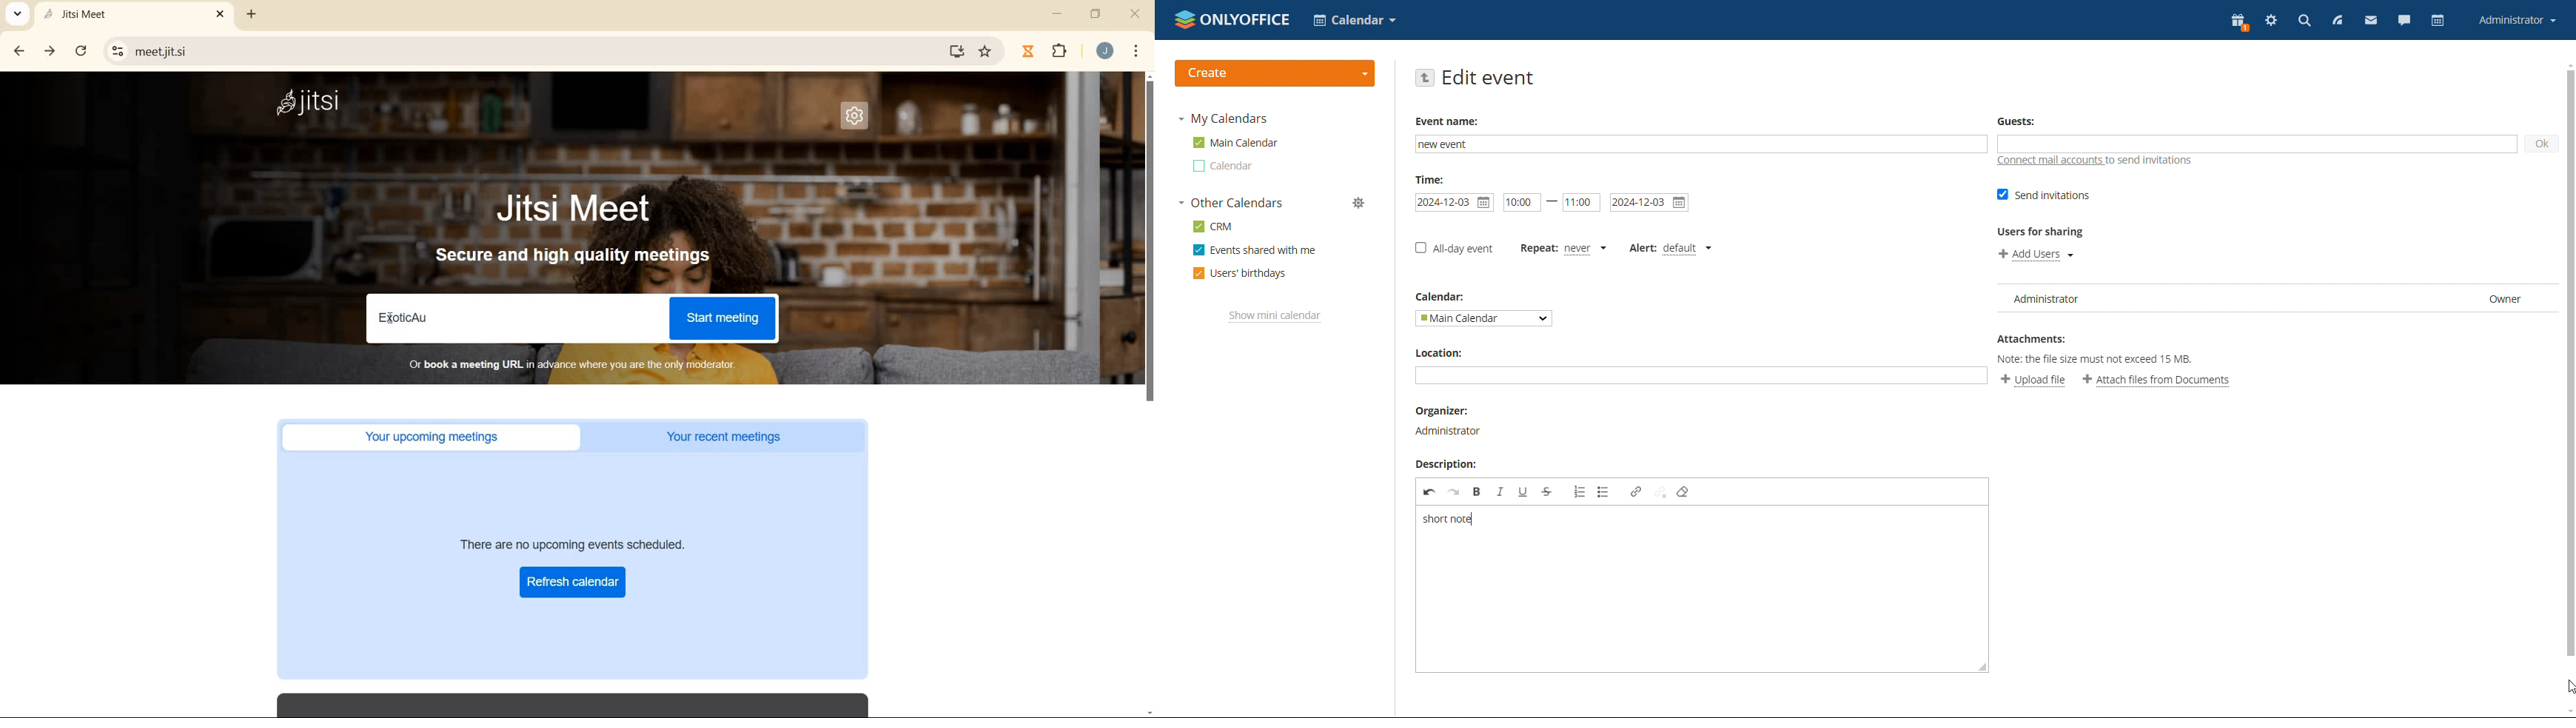 This screenshot has height=728, width=2576. What do you see at coordinates (2239, 23) in the screenshot?
I see `present` at bounding box center [2239, 23].